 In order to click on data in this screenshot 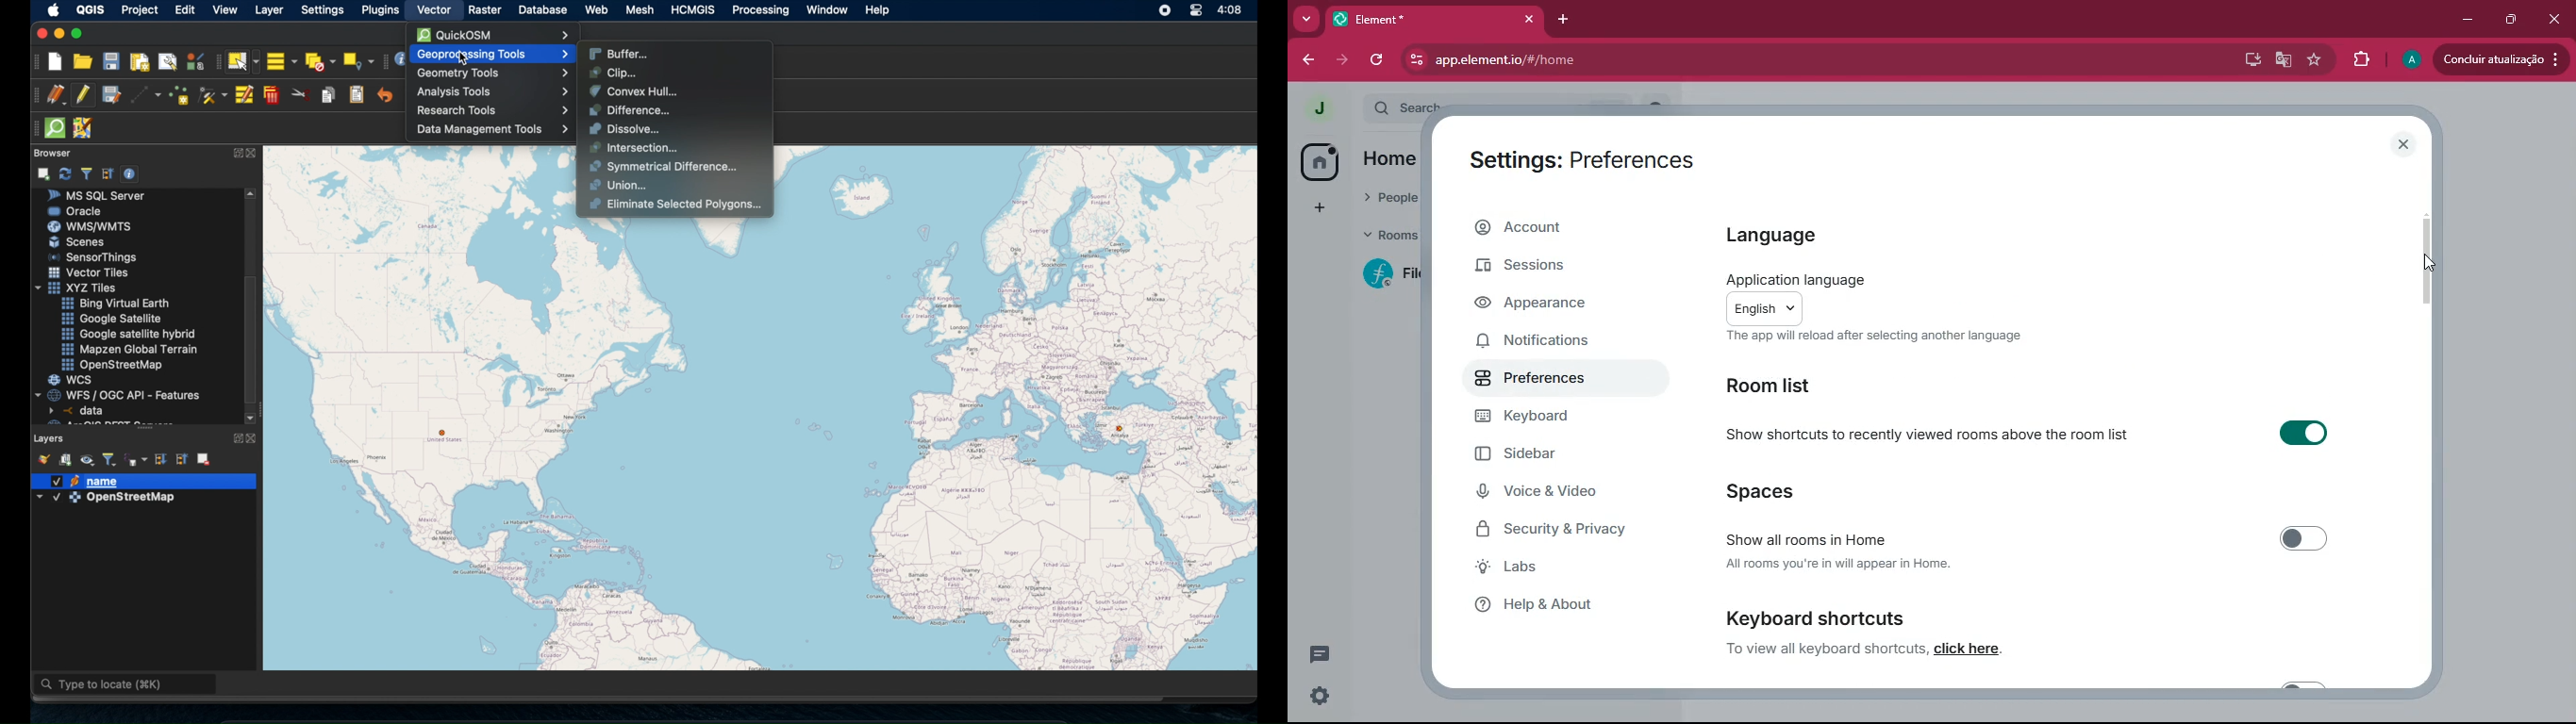, I will do `click(78, 410)`.